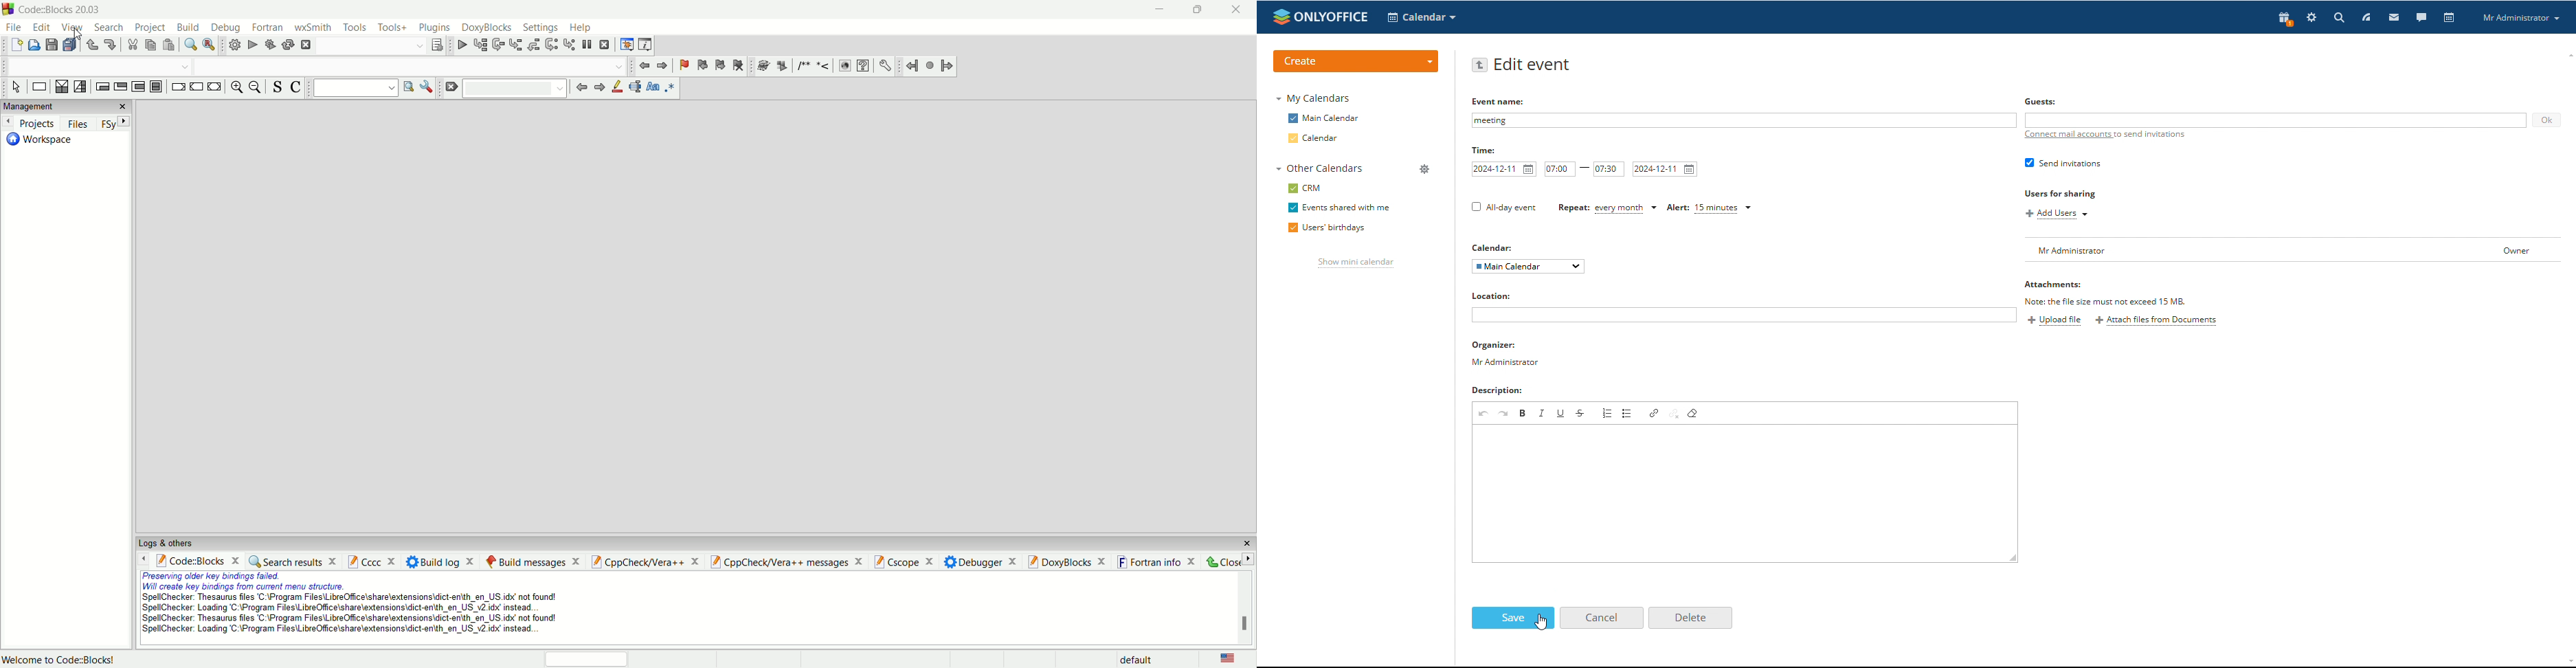 This screenshot has height=672, width=2576. What do you see at coordinates (355, 28) in the screenshot?
I see `tools` at bounding box center [355, 28].